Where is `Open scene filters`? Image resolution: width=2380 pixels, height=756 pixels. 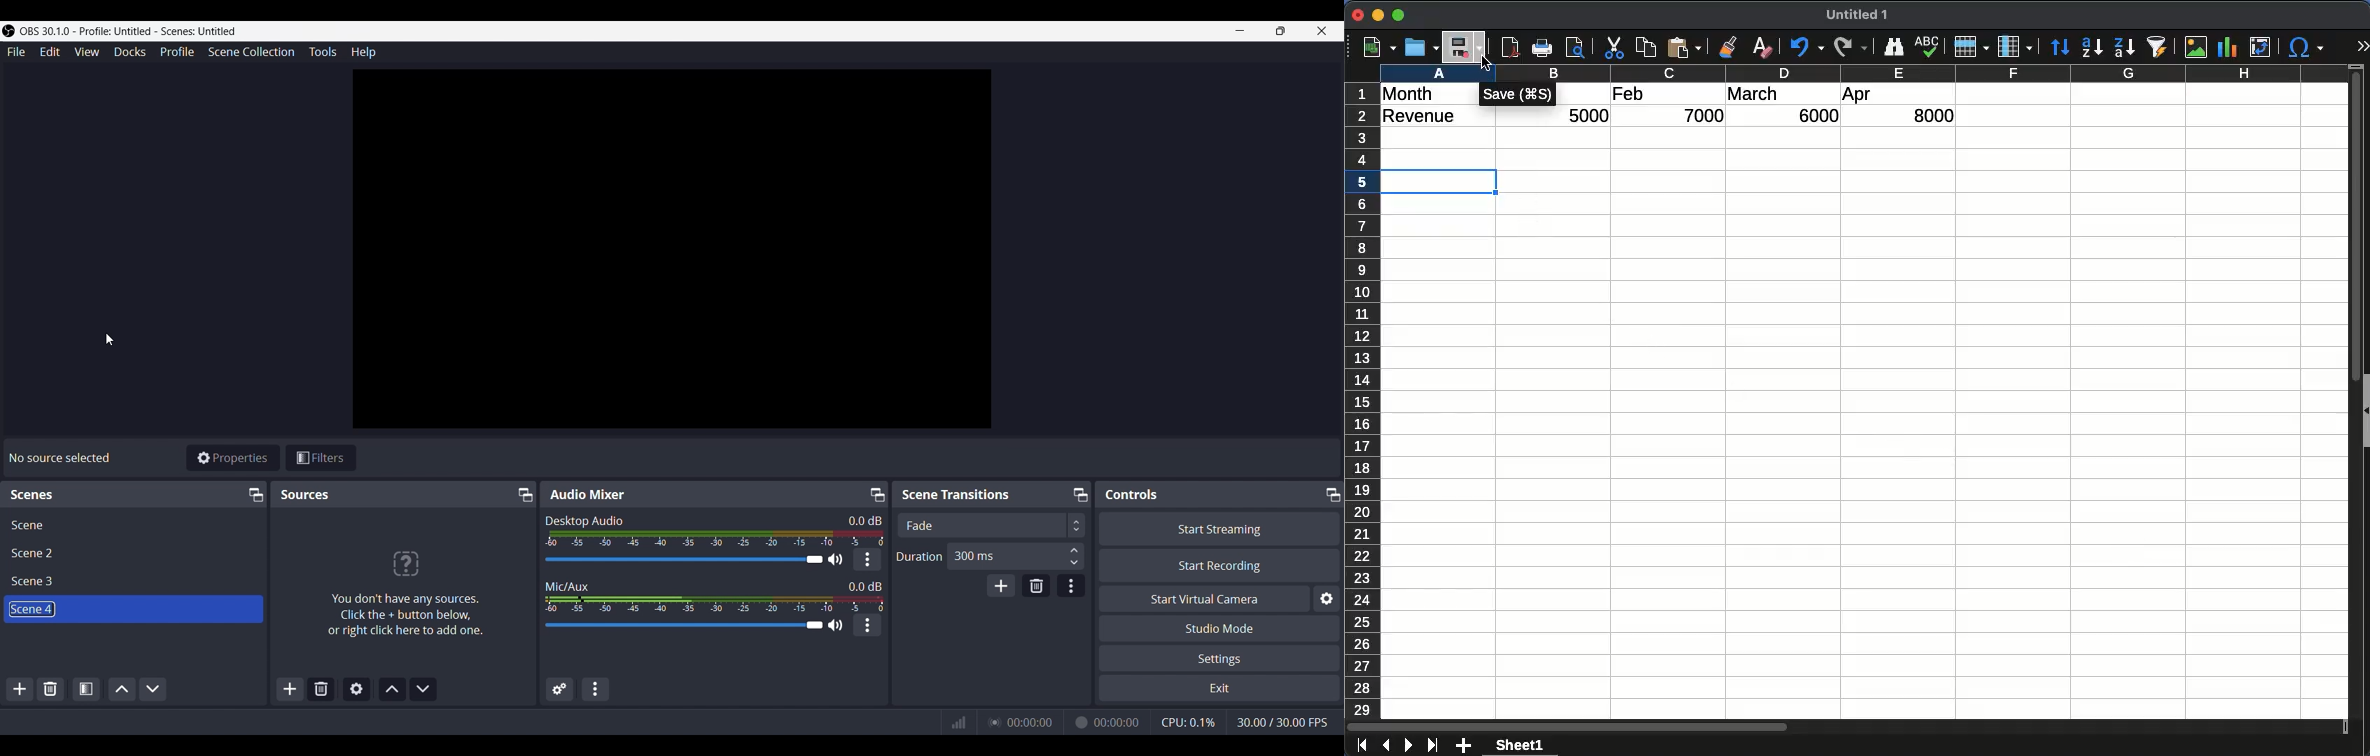 Open scene filters is located at coordinates (85, 687).